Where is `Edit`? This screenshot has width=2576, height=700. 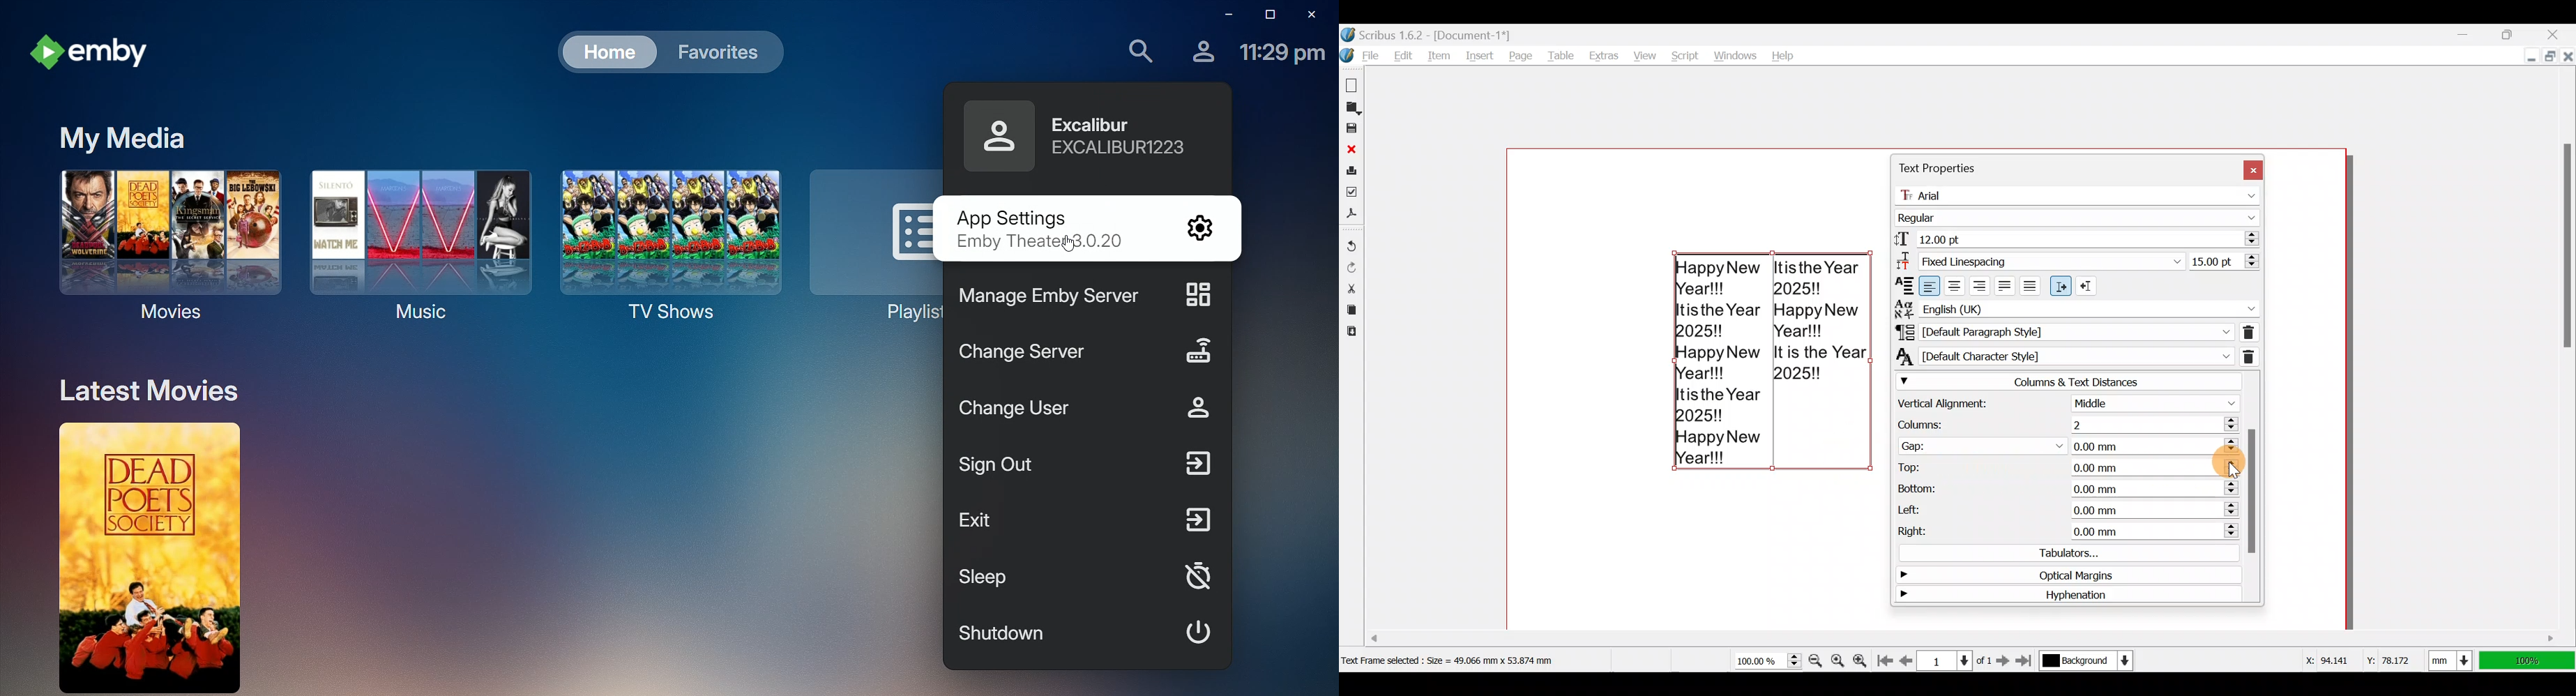
Edit is located at coordinates (1404, 55).